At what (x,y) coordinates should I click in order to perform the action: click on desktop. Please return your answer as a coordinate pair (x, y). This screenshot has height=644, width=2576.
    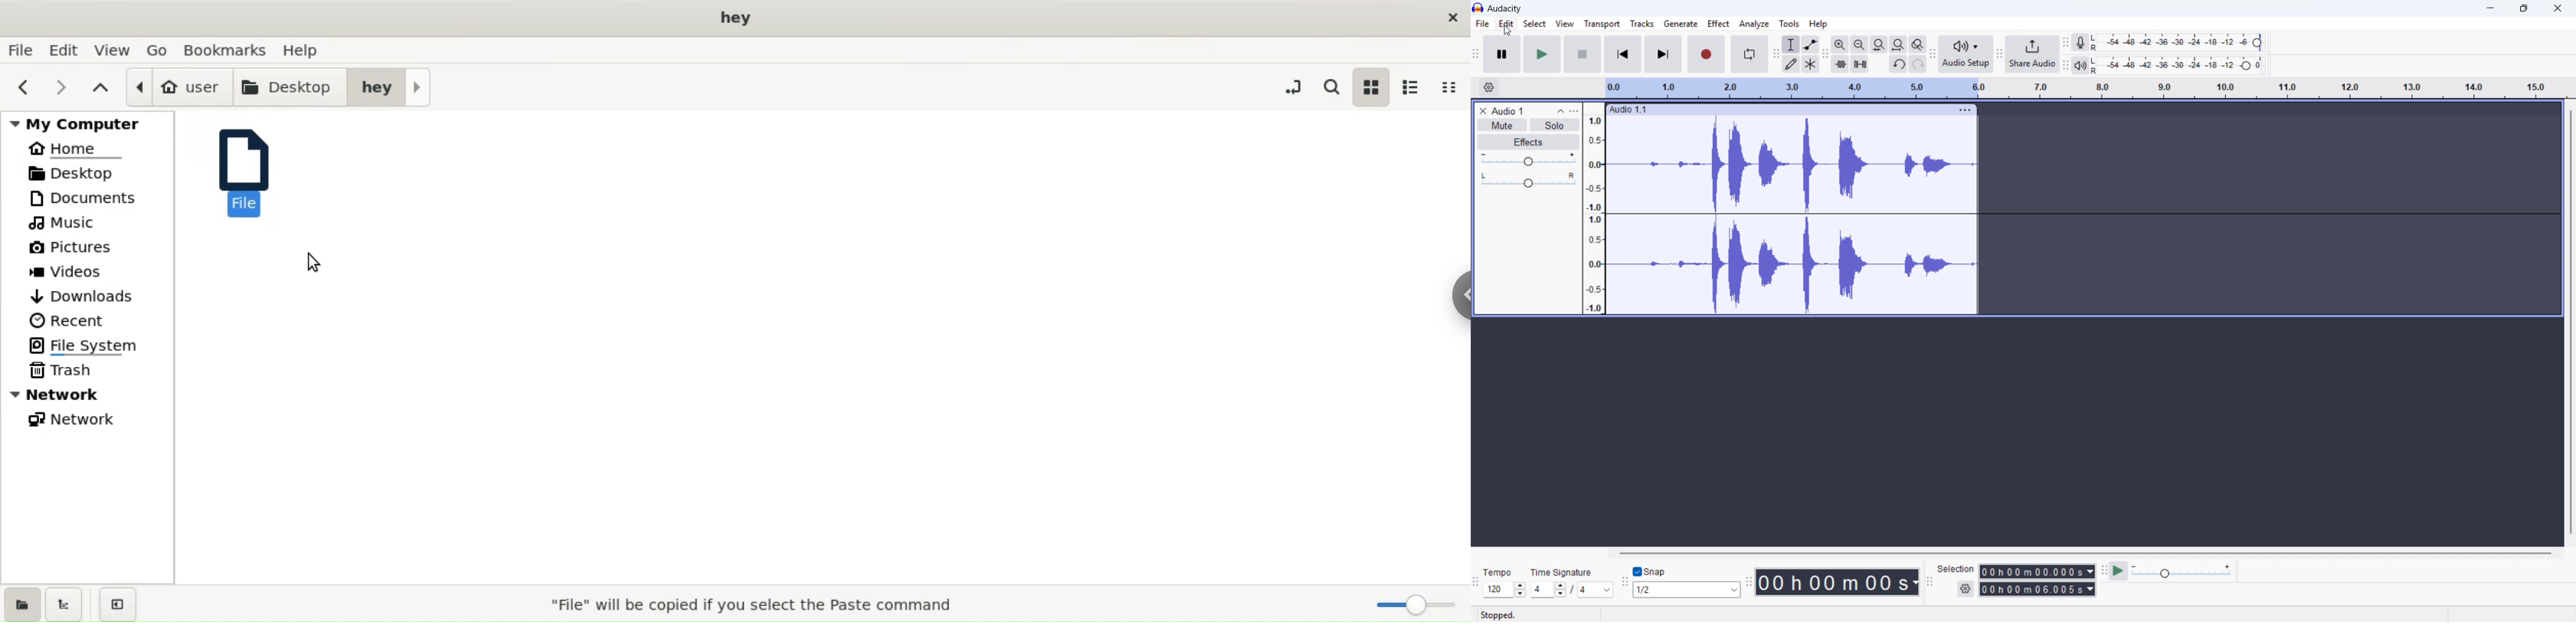
    Looking at the image, I should click on (290, 84).